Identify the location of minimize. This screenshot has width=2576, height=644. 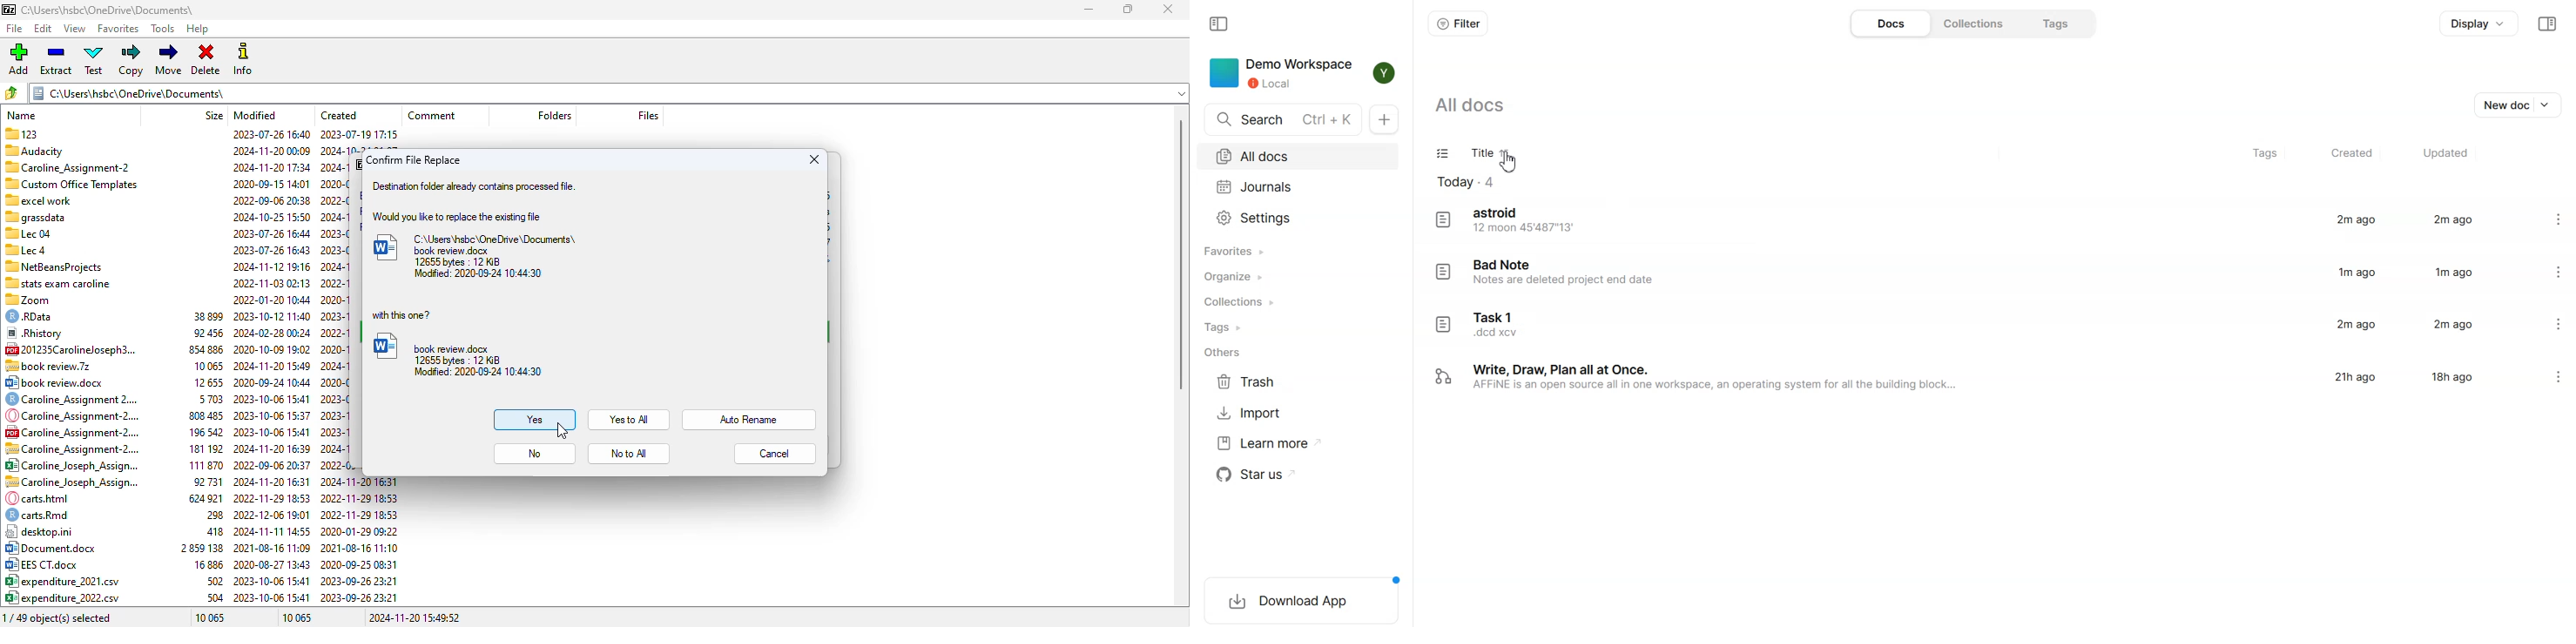
(1089, 10).